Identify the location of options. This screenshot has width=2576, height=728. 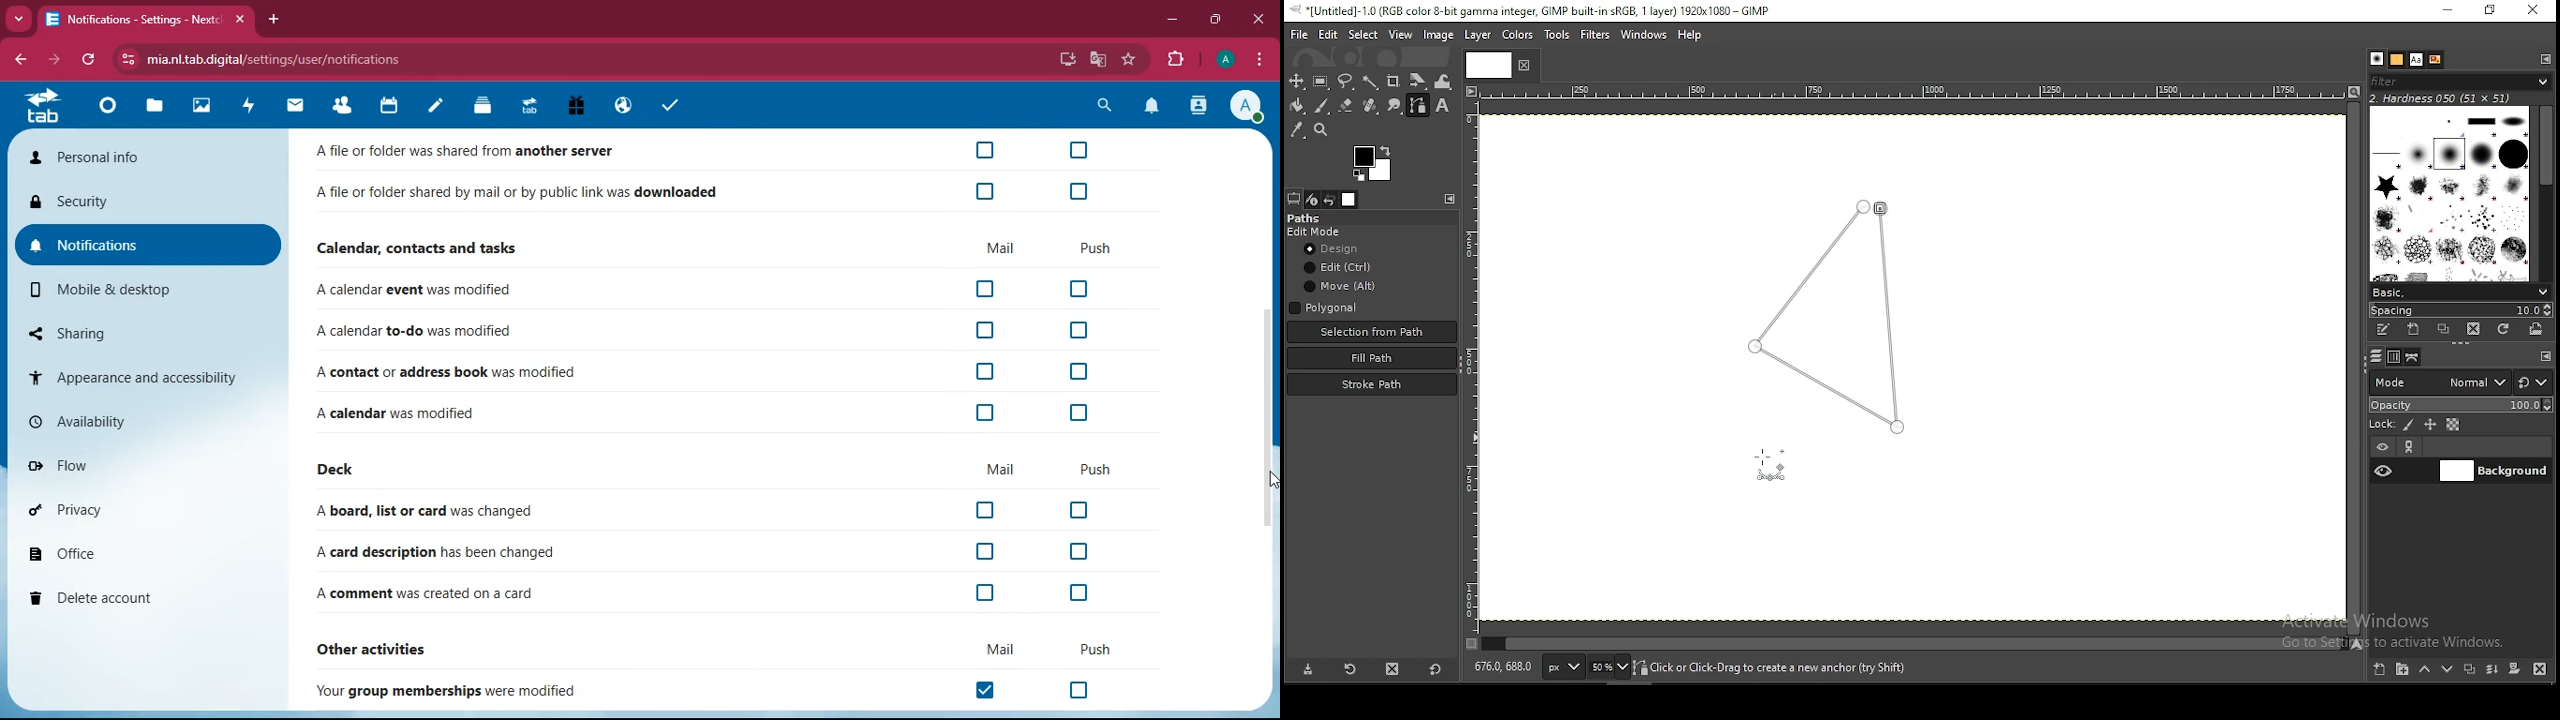
(1260, 59).